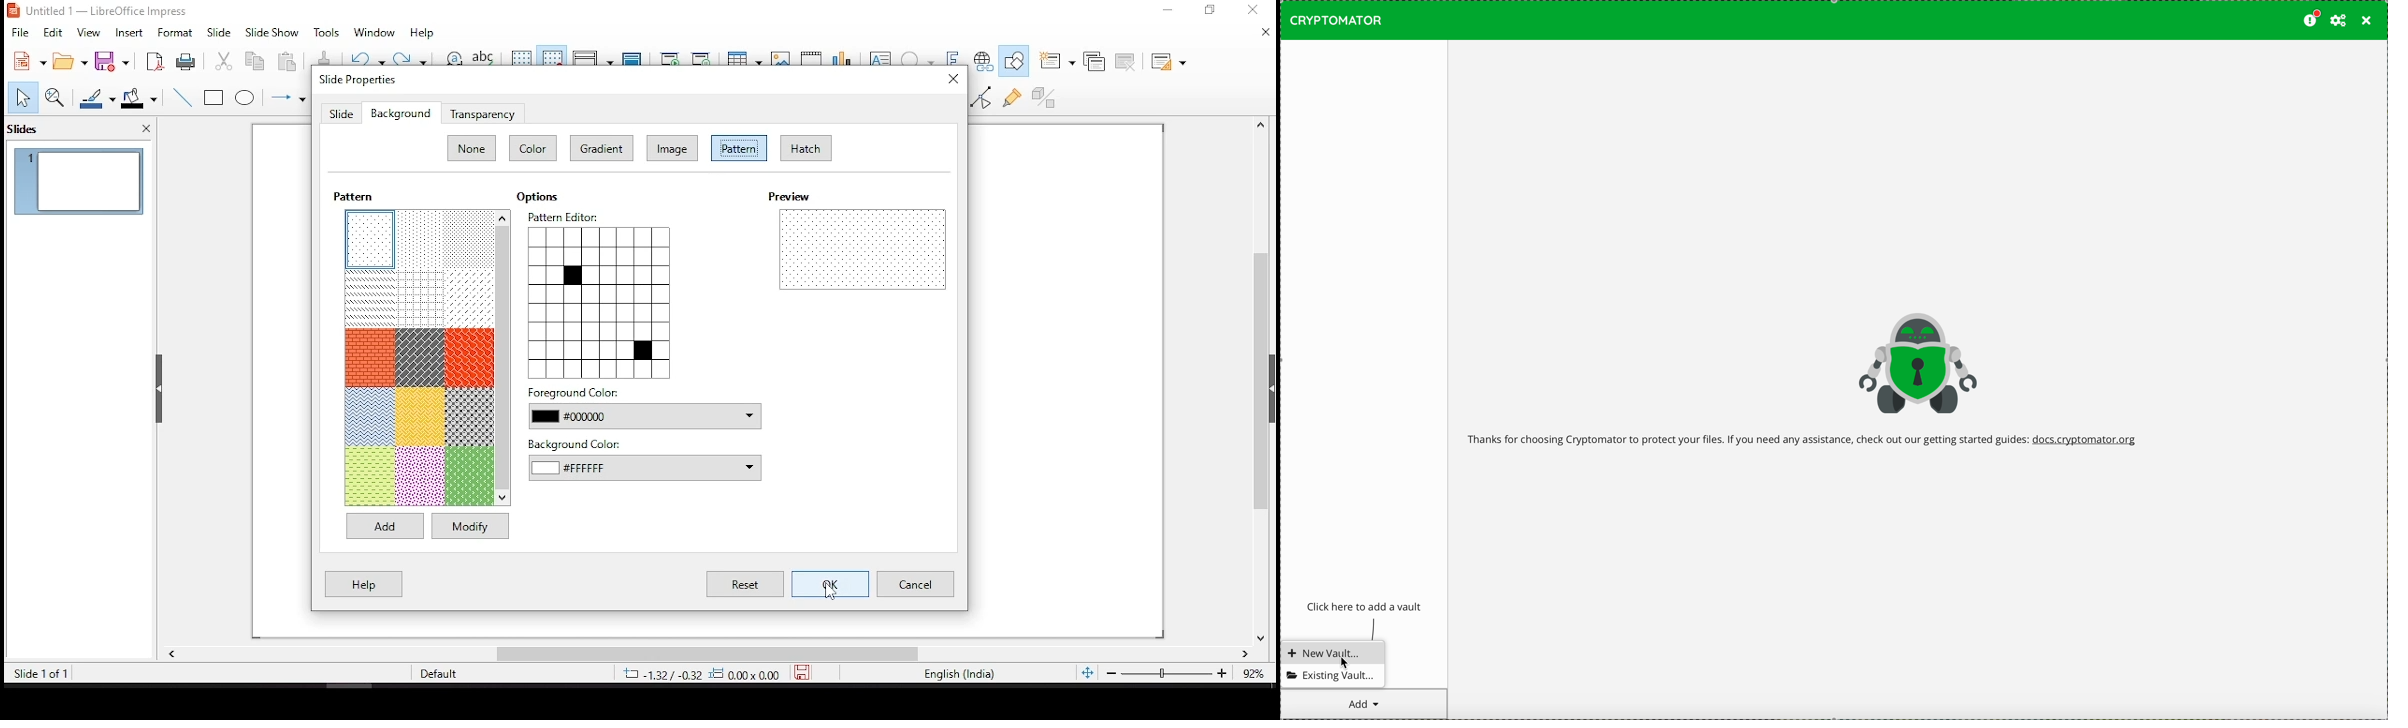  Describe the element at coordinates (1043, 97) in the screenshot. I see `toggle extrusion` at that location.